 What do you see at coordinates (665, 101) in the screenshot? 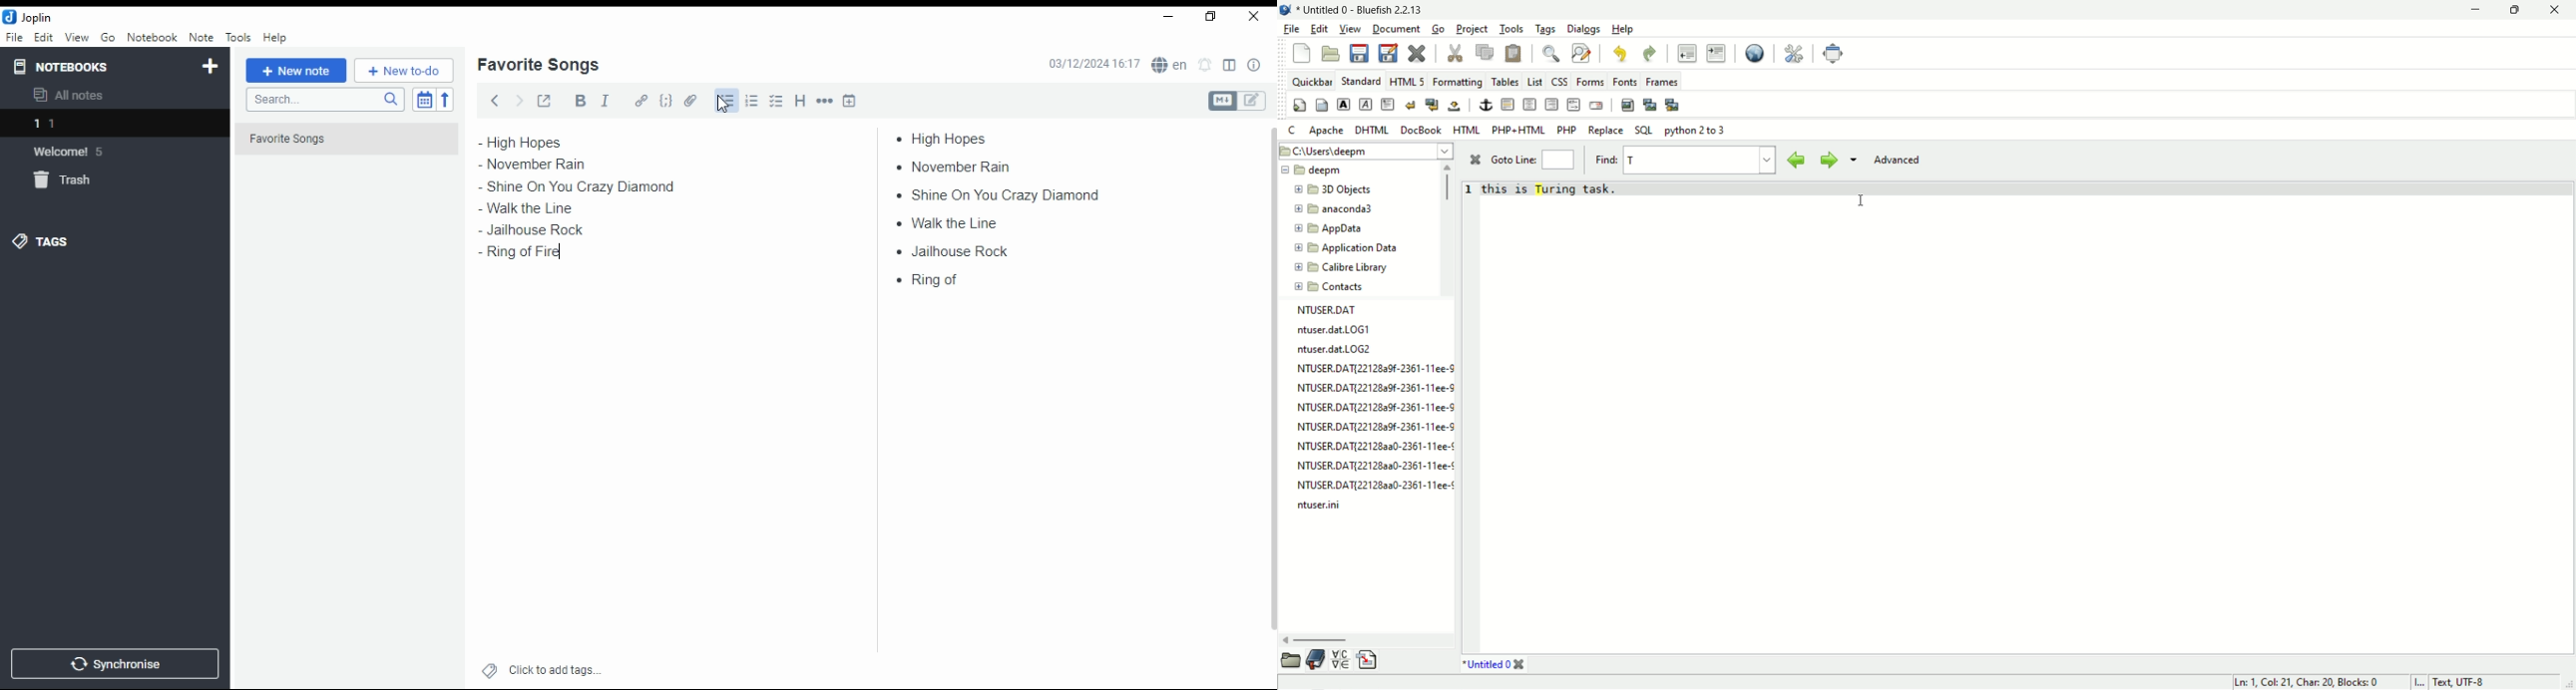
I see `code` at bounding box center [665, 101].